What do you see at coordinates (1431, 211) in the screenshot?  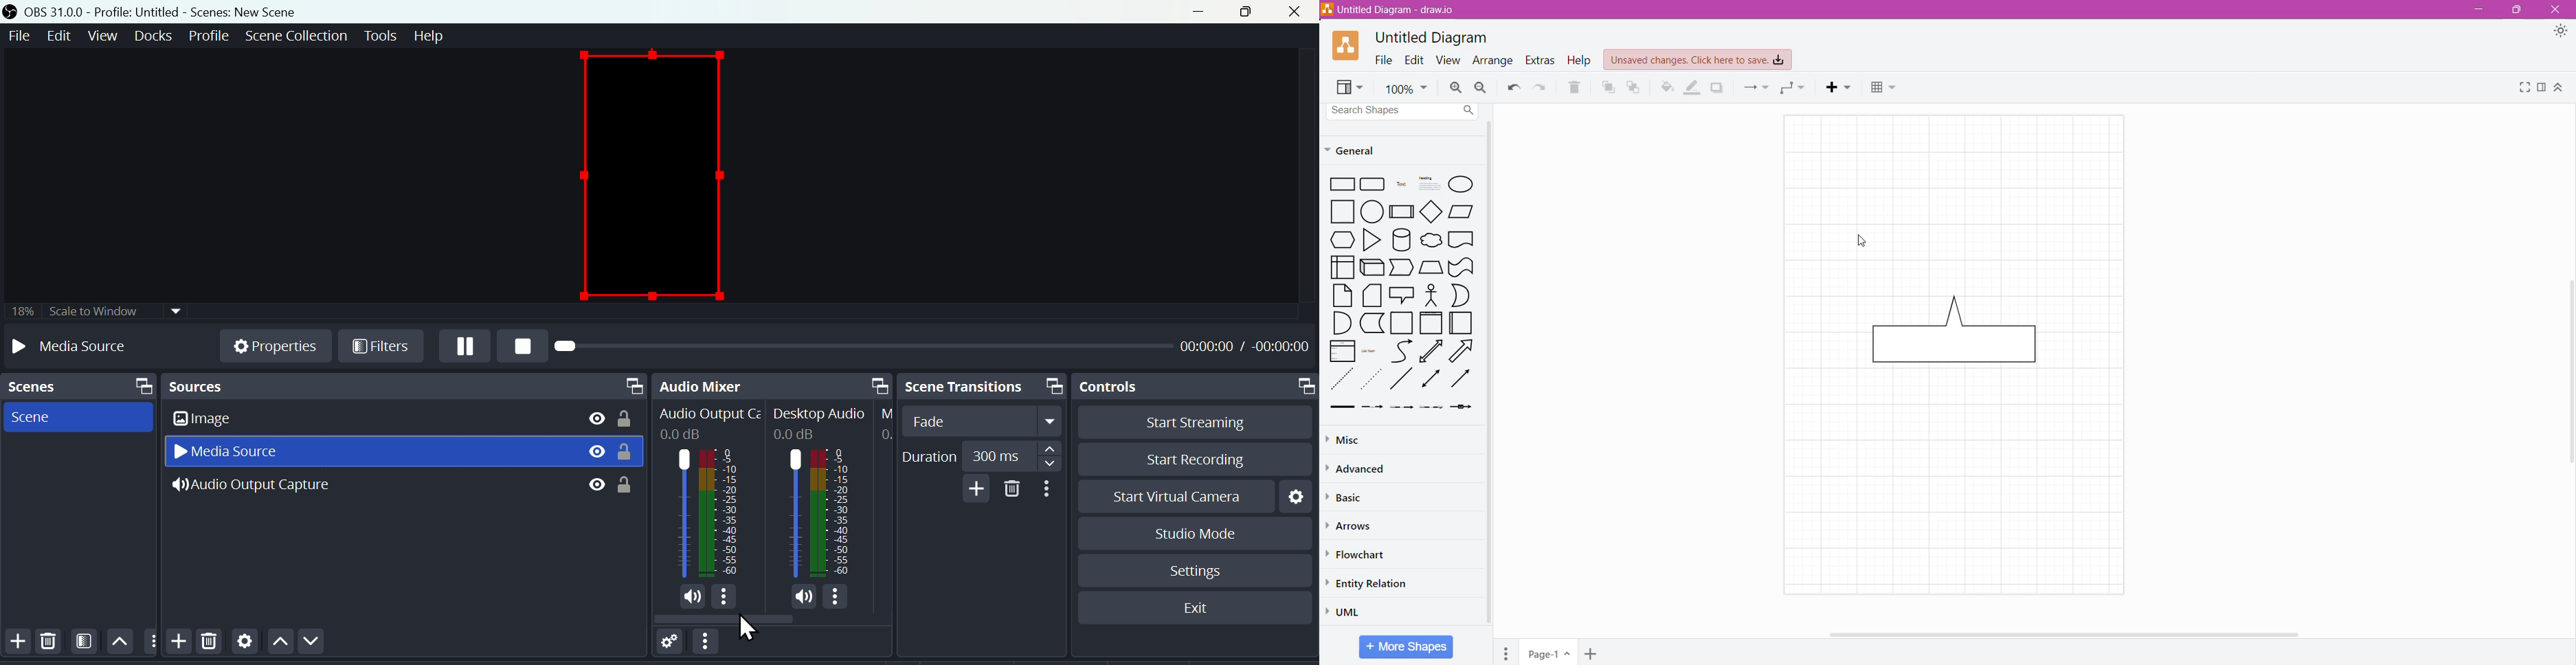 I see `diamond` at bounding box center [1431, 211].